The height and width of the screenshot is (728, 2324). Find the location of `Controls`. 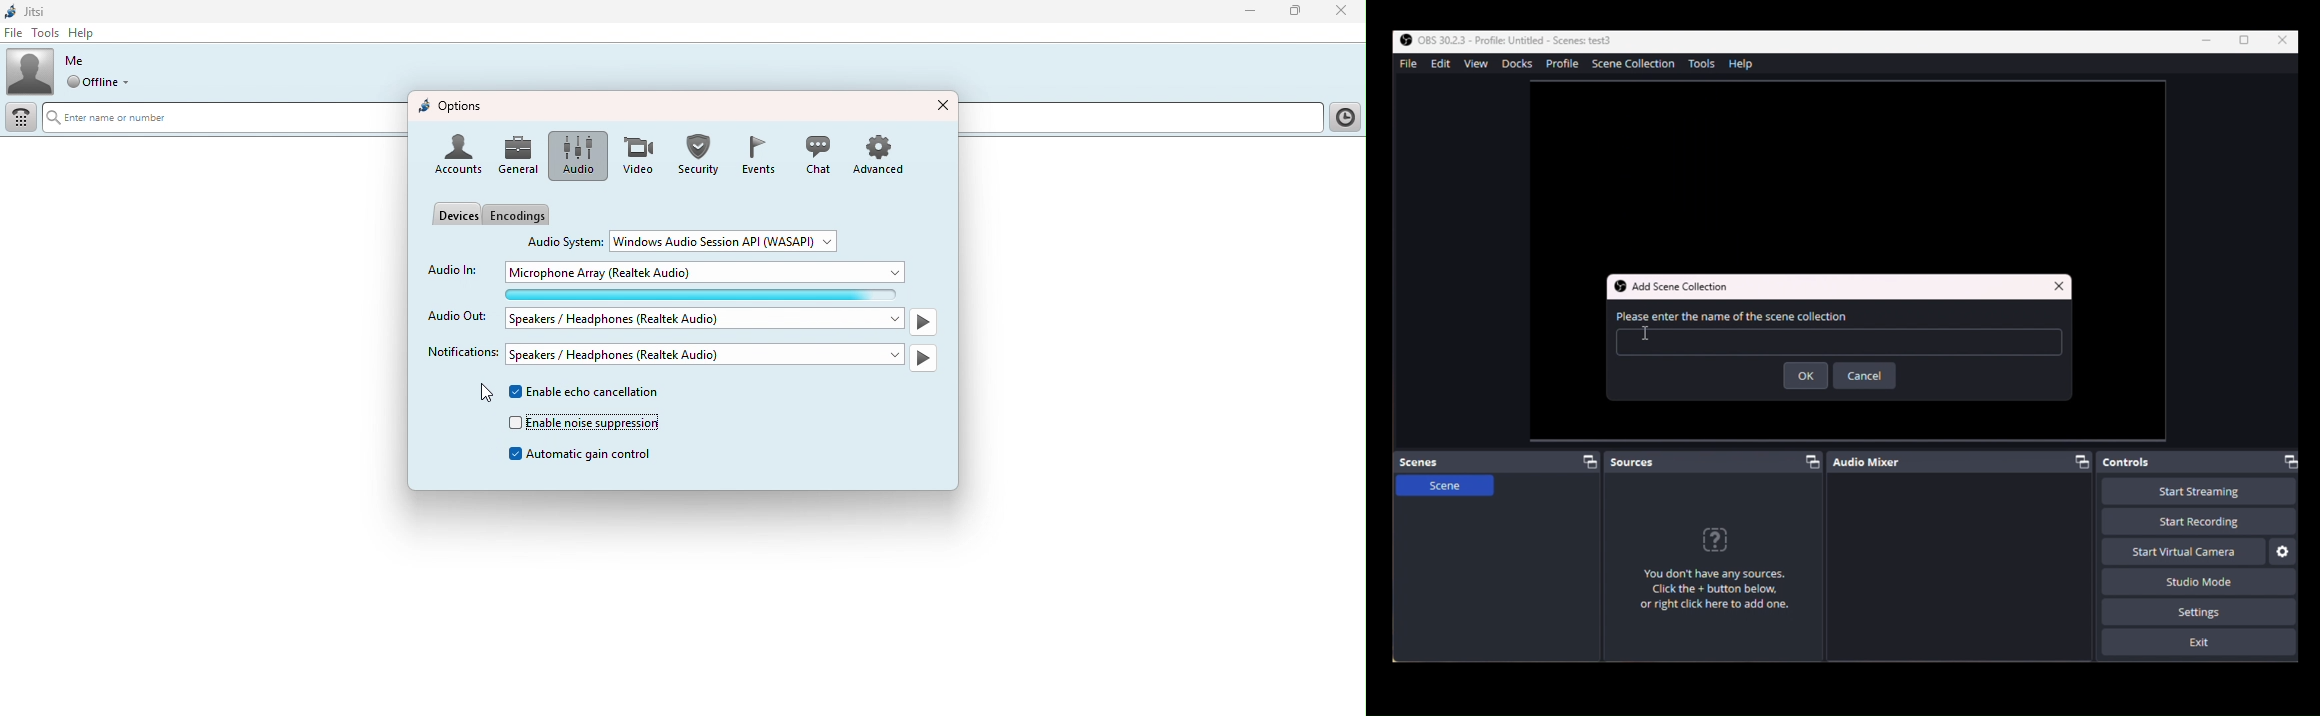

Controls is located at coordinates (2202, 462).